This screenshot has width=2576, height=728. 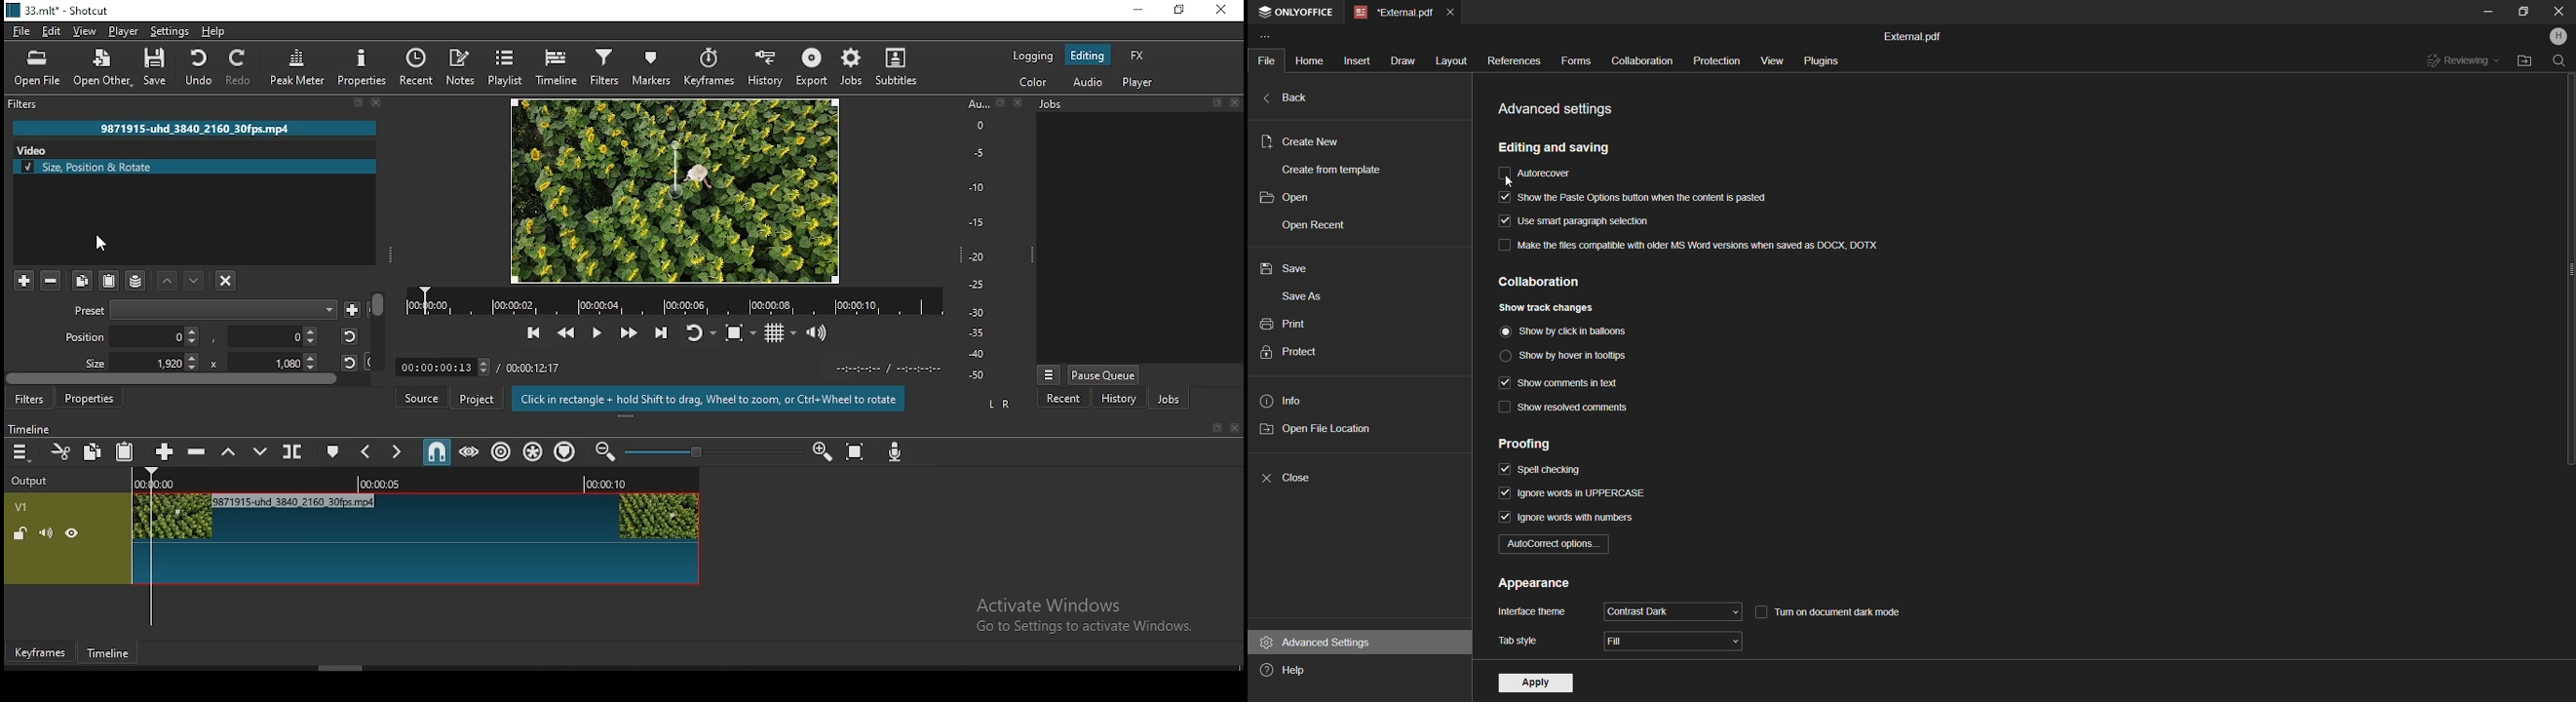 I want to click on Open File Location, so click(x=2524, y=62).